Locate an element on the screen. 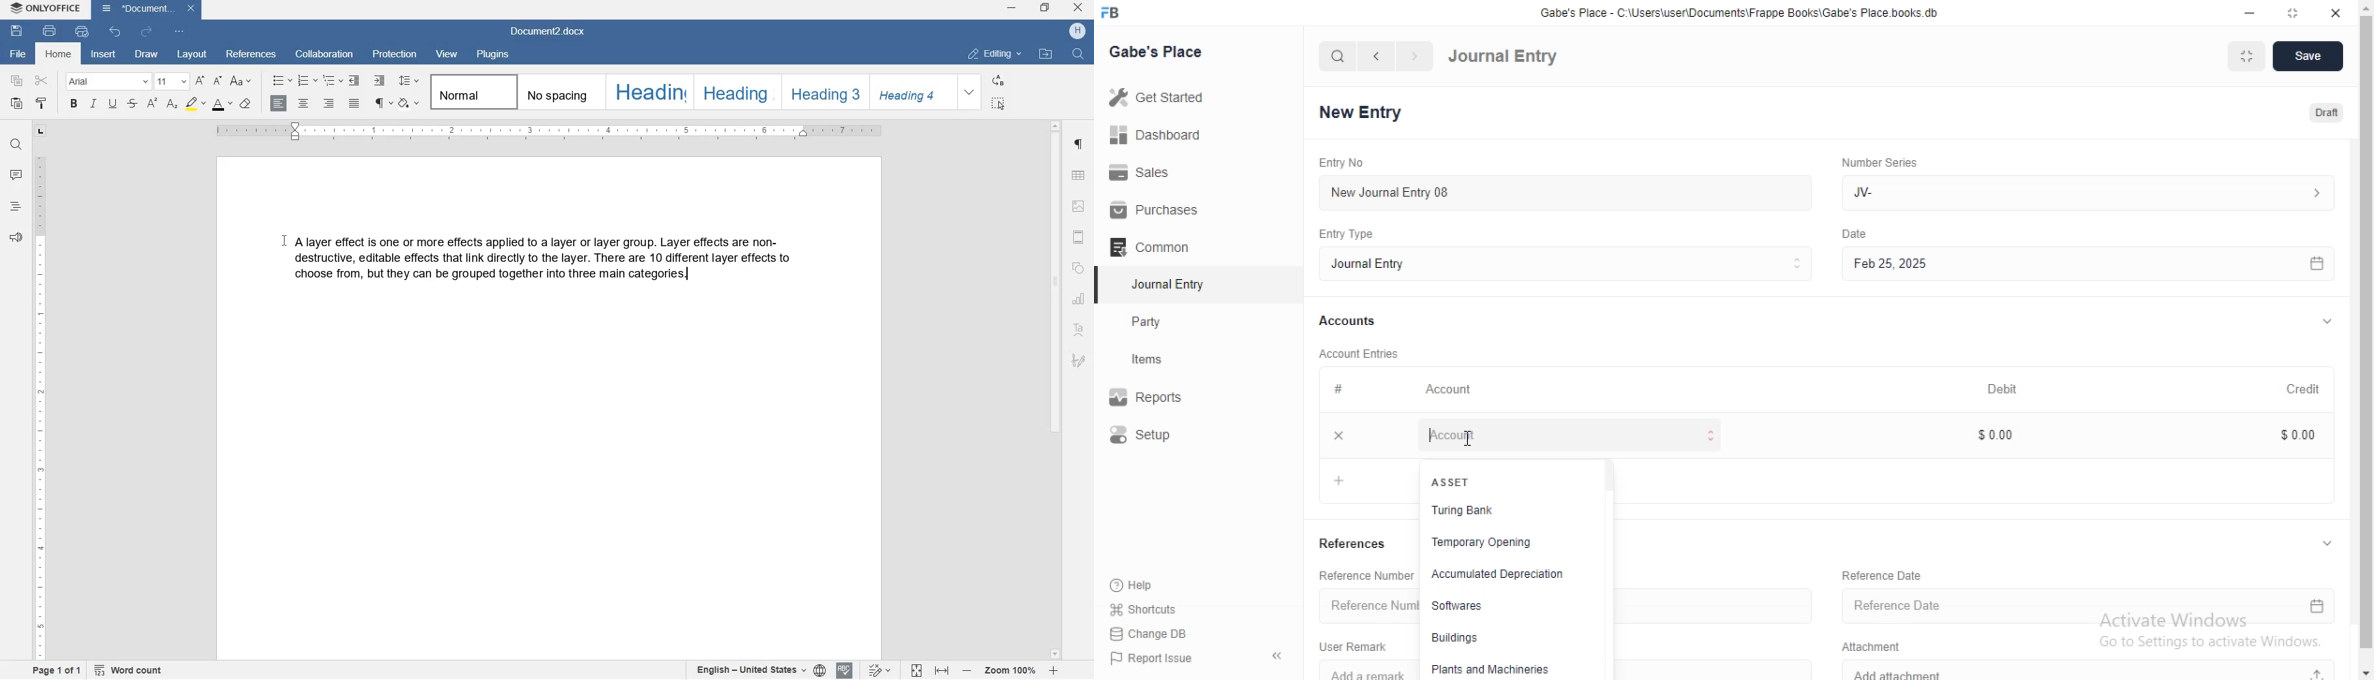 The width and height of the screenshot is (2380, 700). Sales is located at coordinates (1151, 173).